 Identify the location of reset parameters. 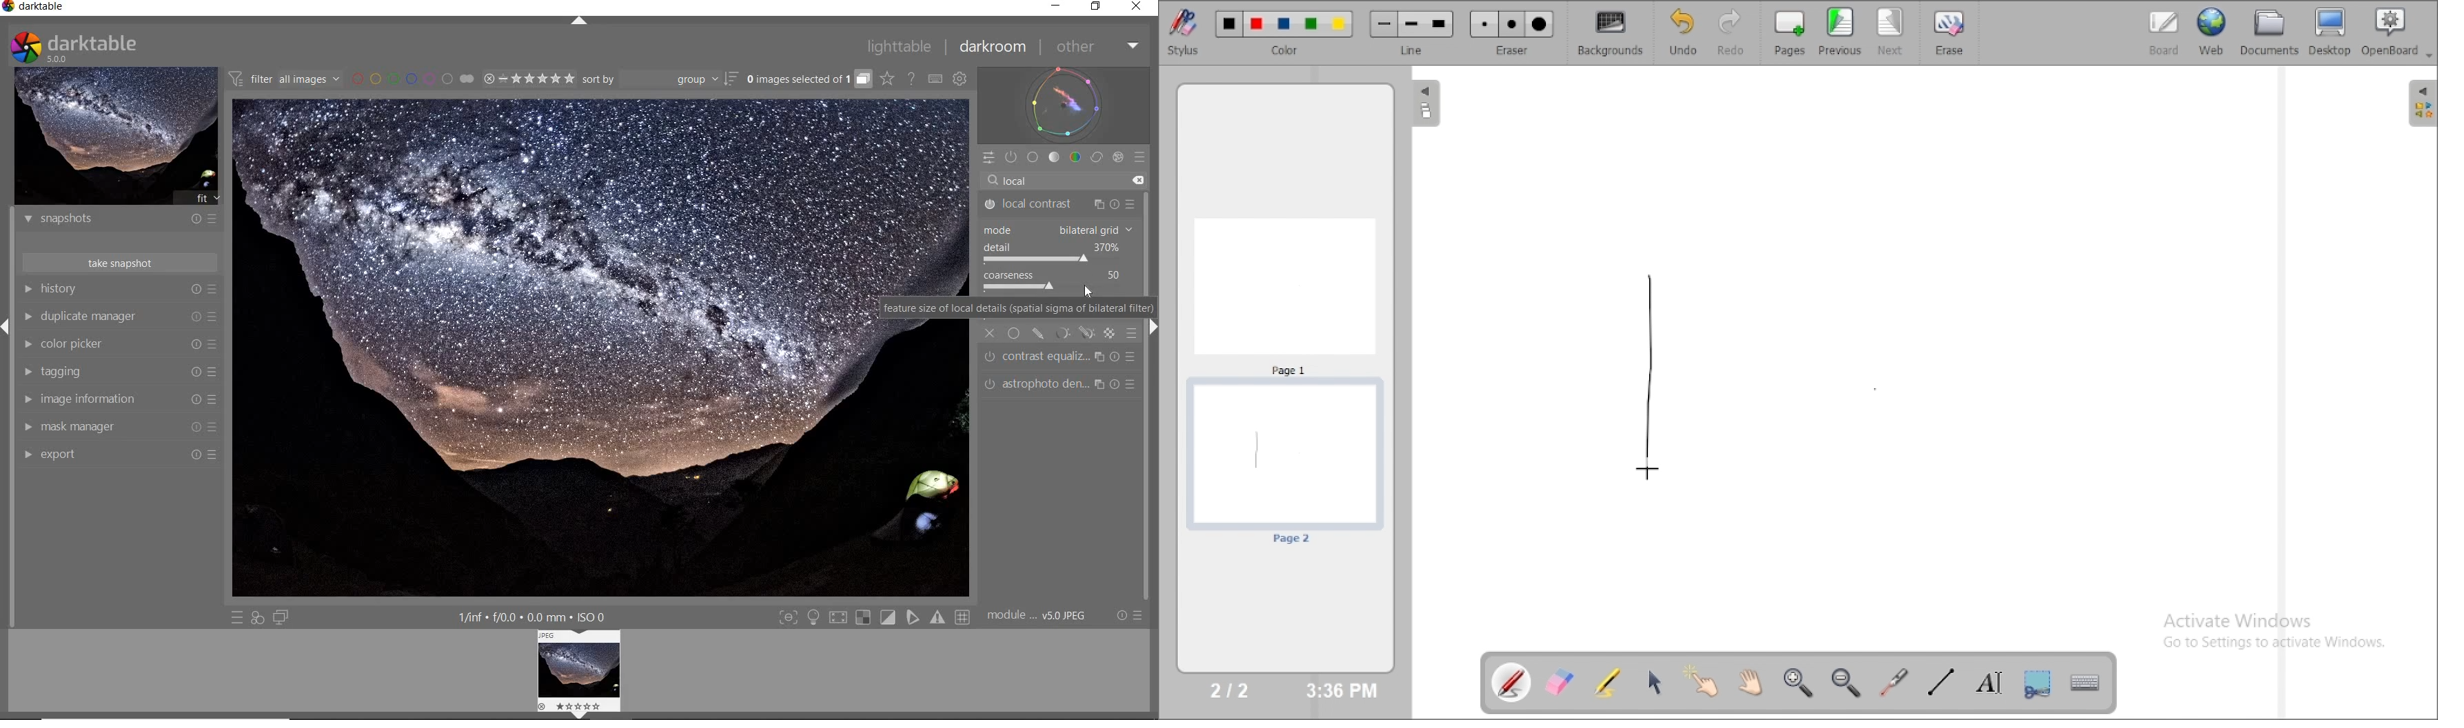
(1119, 200).